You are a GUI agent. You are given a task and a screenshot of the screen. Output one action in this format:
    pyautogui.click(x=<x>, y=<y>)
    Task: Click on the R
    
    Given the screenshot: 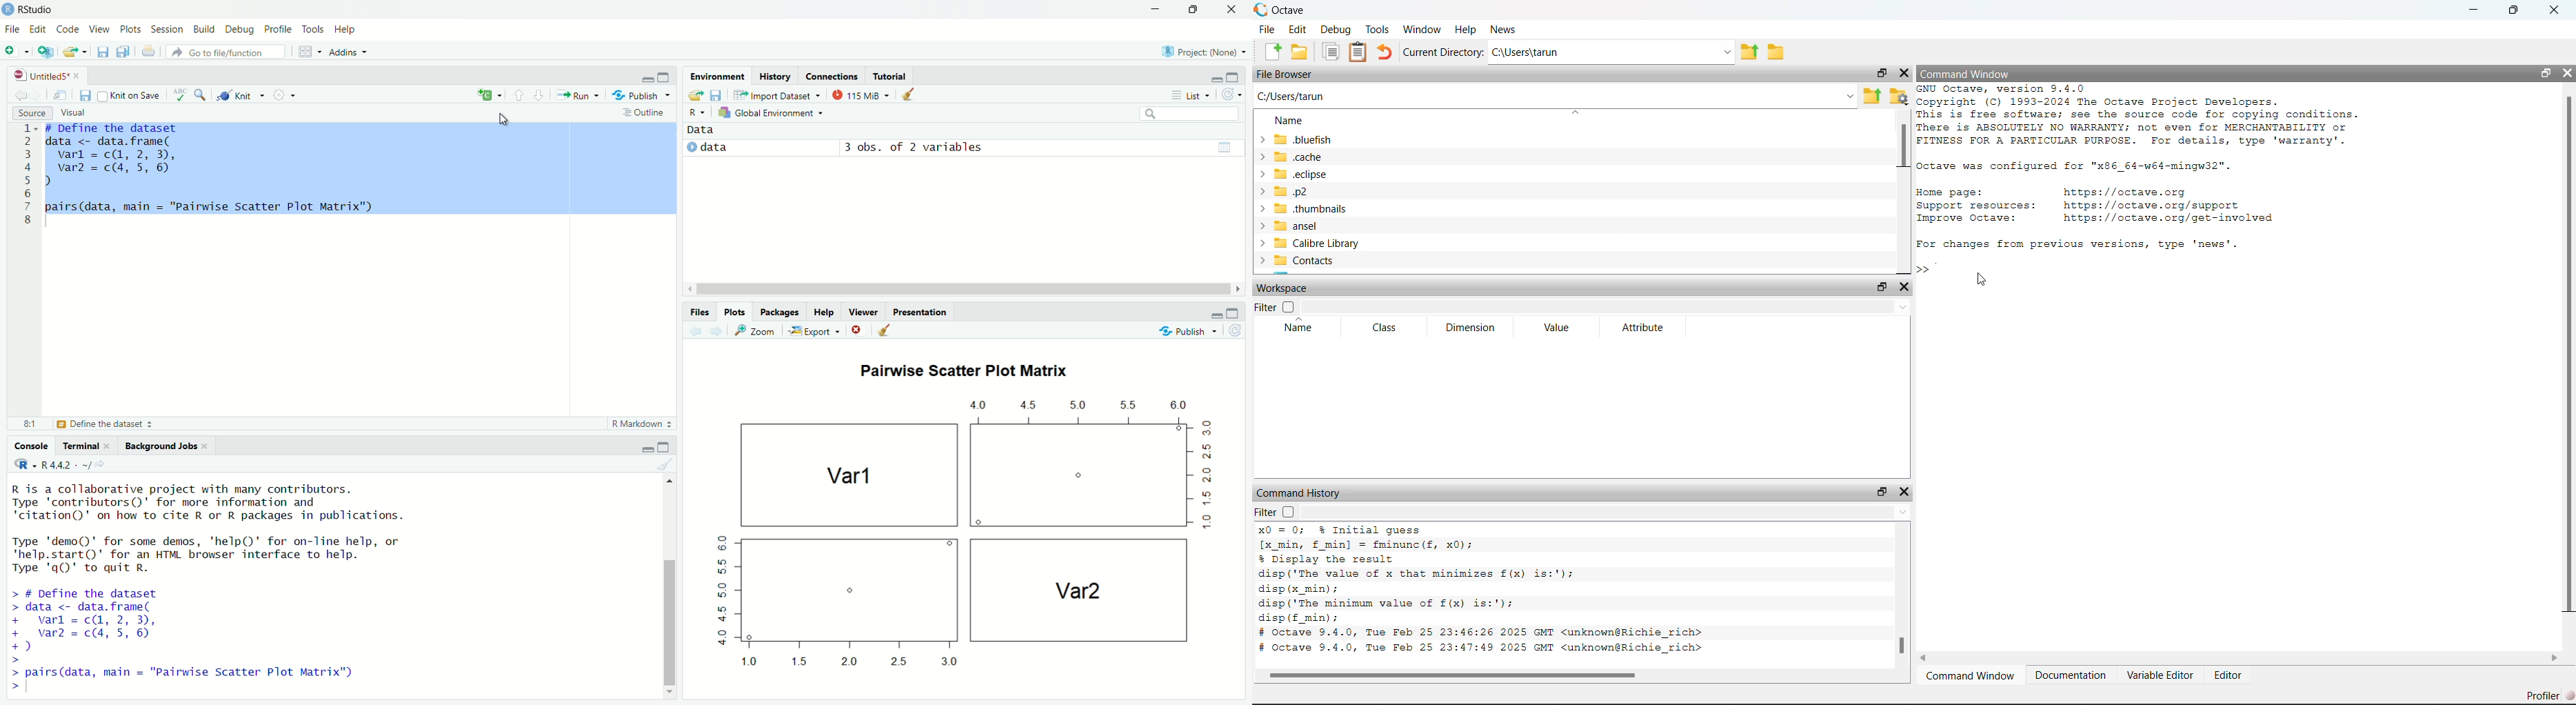 What is the action you would take?
    pyautogui.click(x=22, y=463)
    